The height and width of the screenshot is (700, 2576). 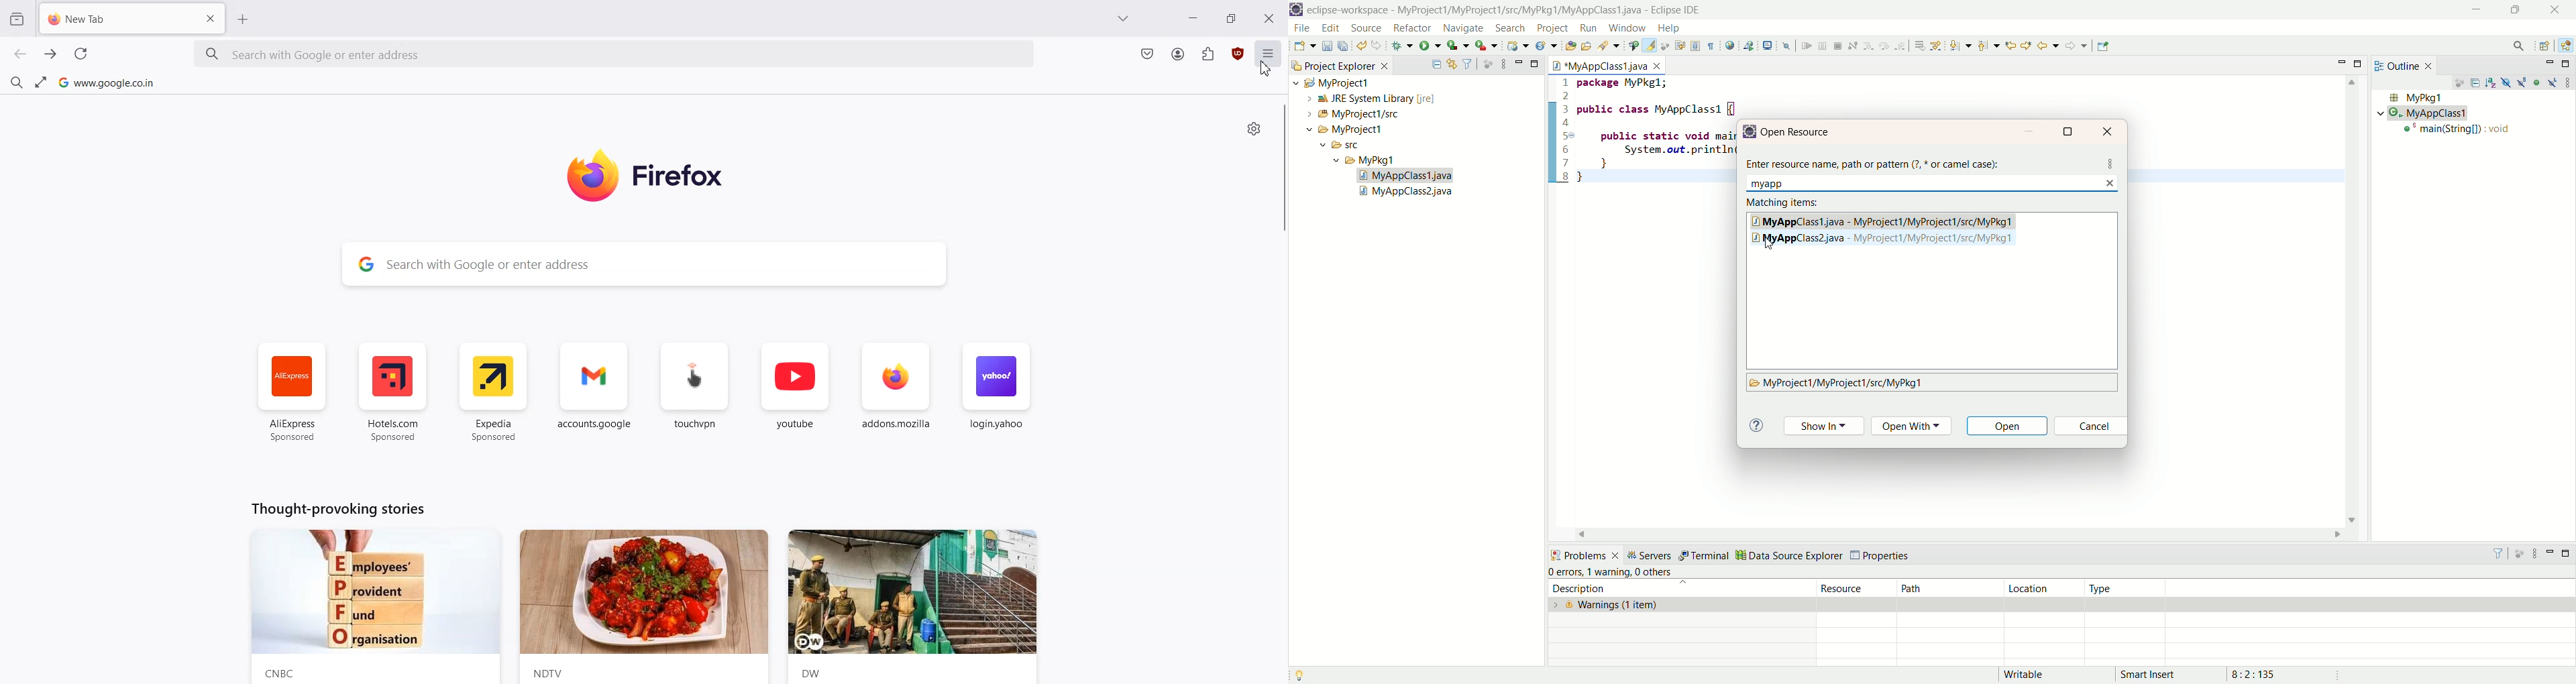 What do you see at coordinates (919, 606) in the screenshot?
I see `News` at bounding box center [919, 606].